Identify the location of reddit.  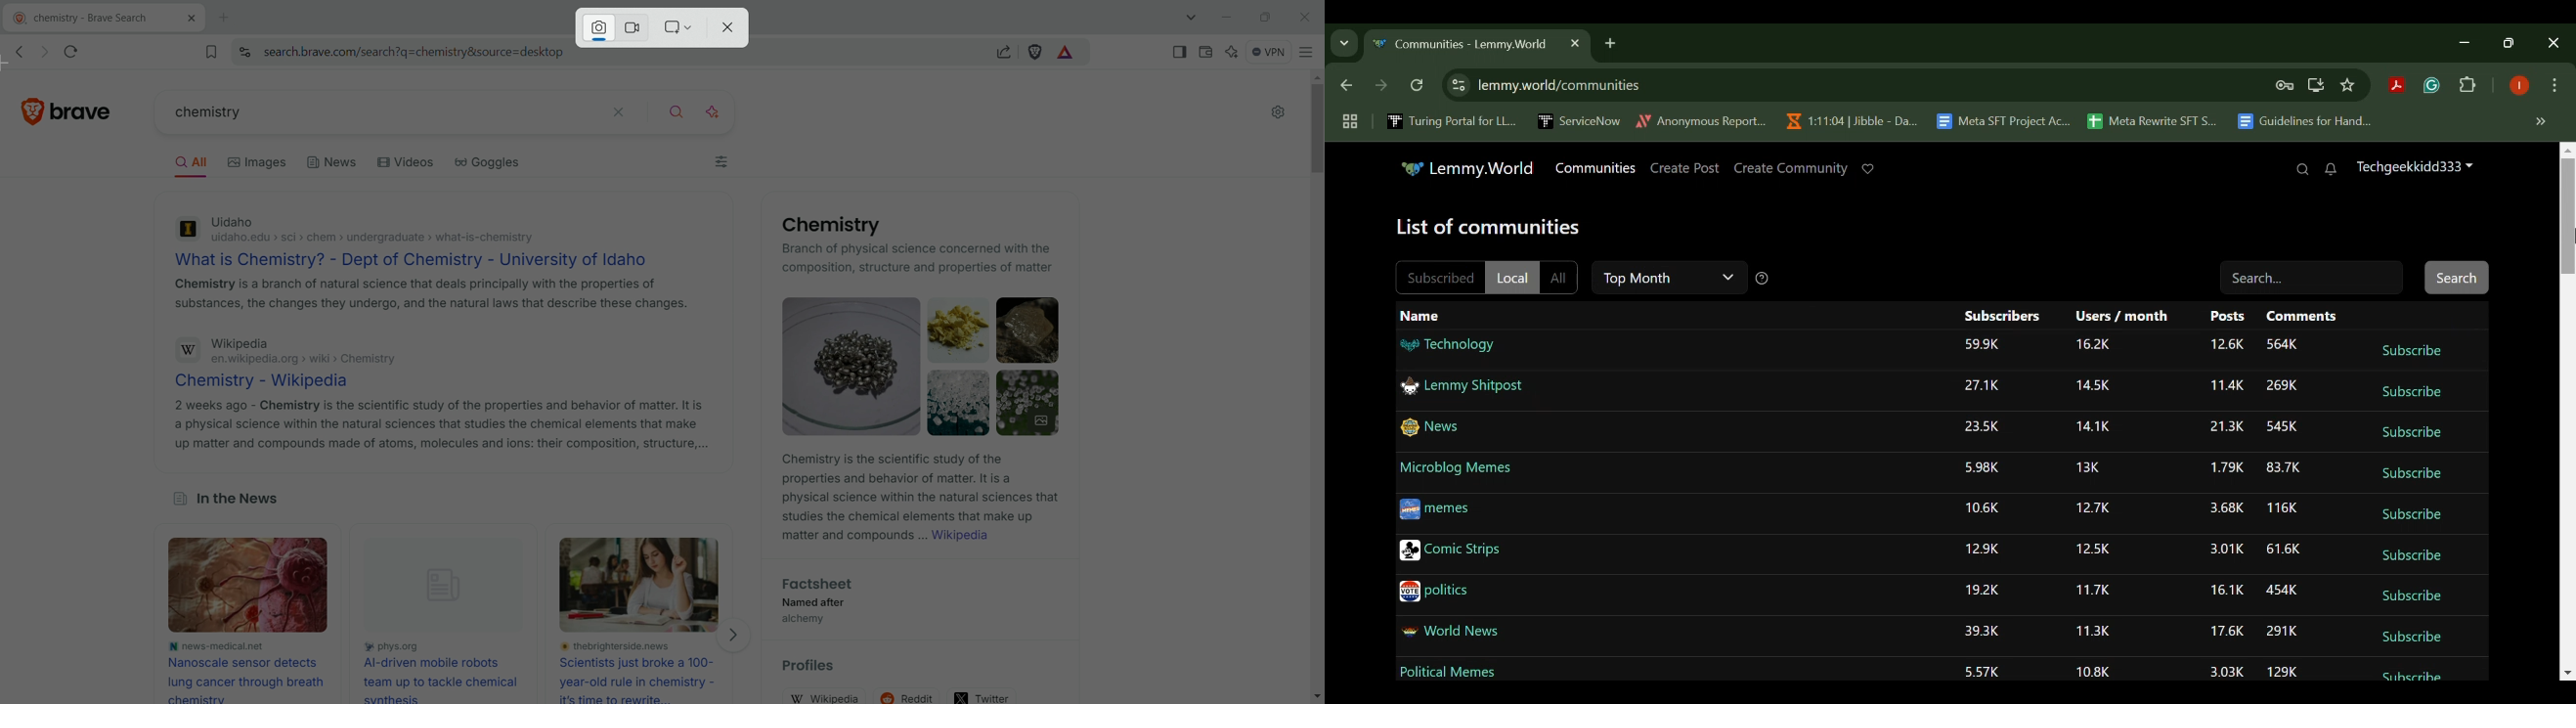
(911, 692).